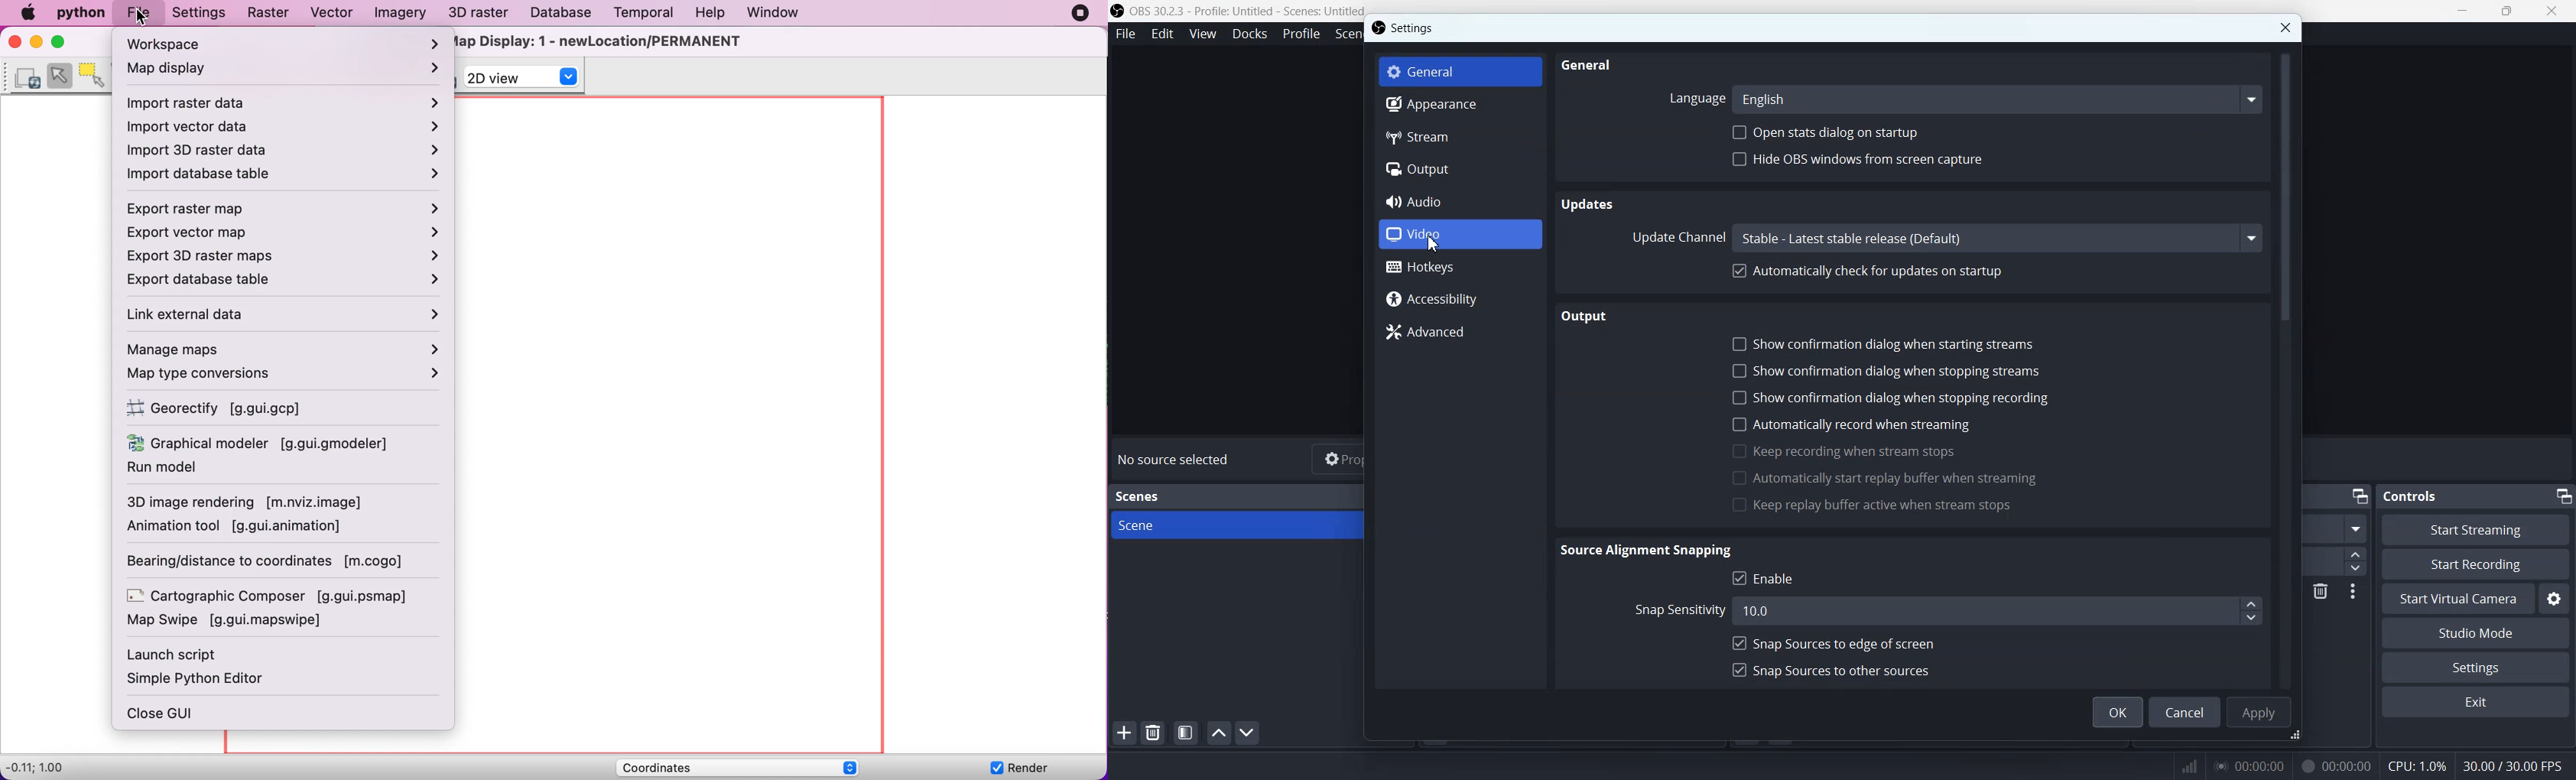 The height and width of the screenshot is (784, 2576). What do you see at coordinates (2186, 711) in the screenshot?
I see `Cancel` at bounding box center [2186, 711].